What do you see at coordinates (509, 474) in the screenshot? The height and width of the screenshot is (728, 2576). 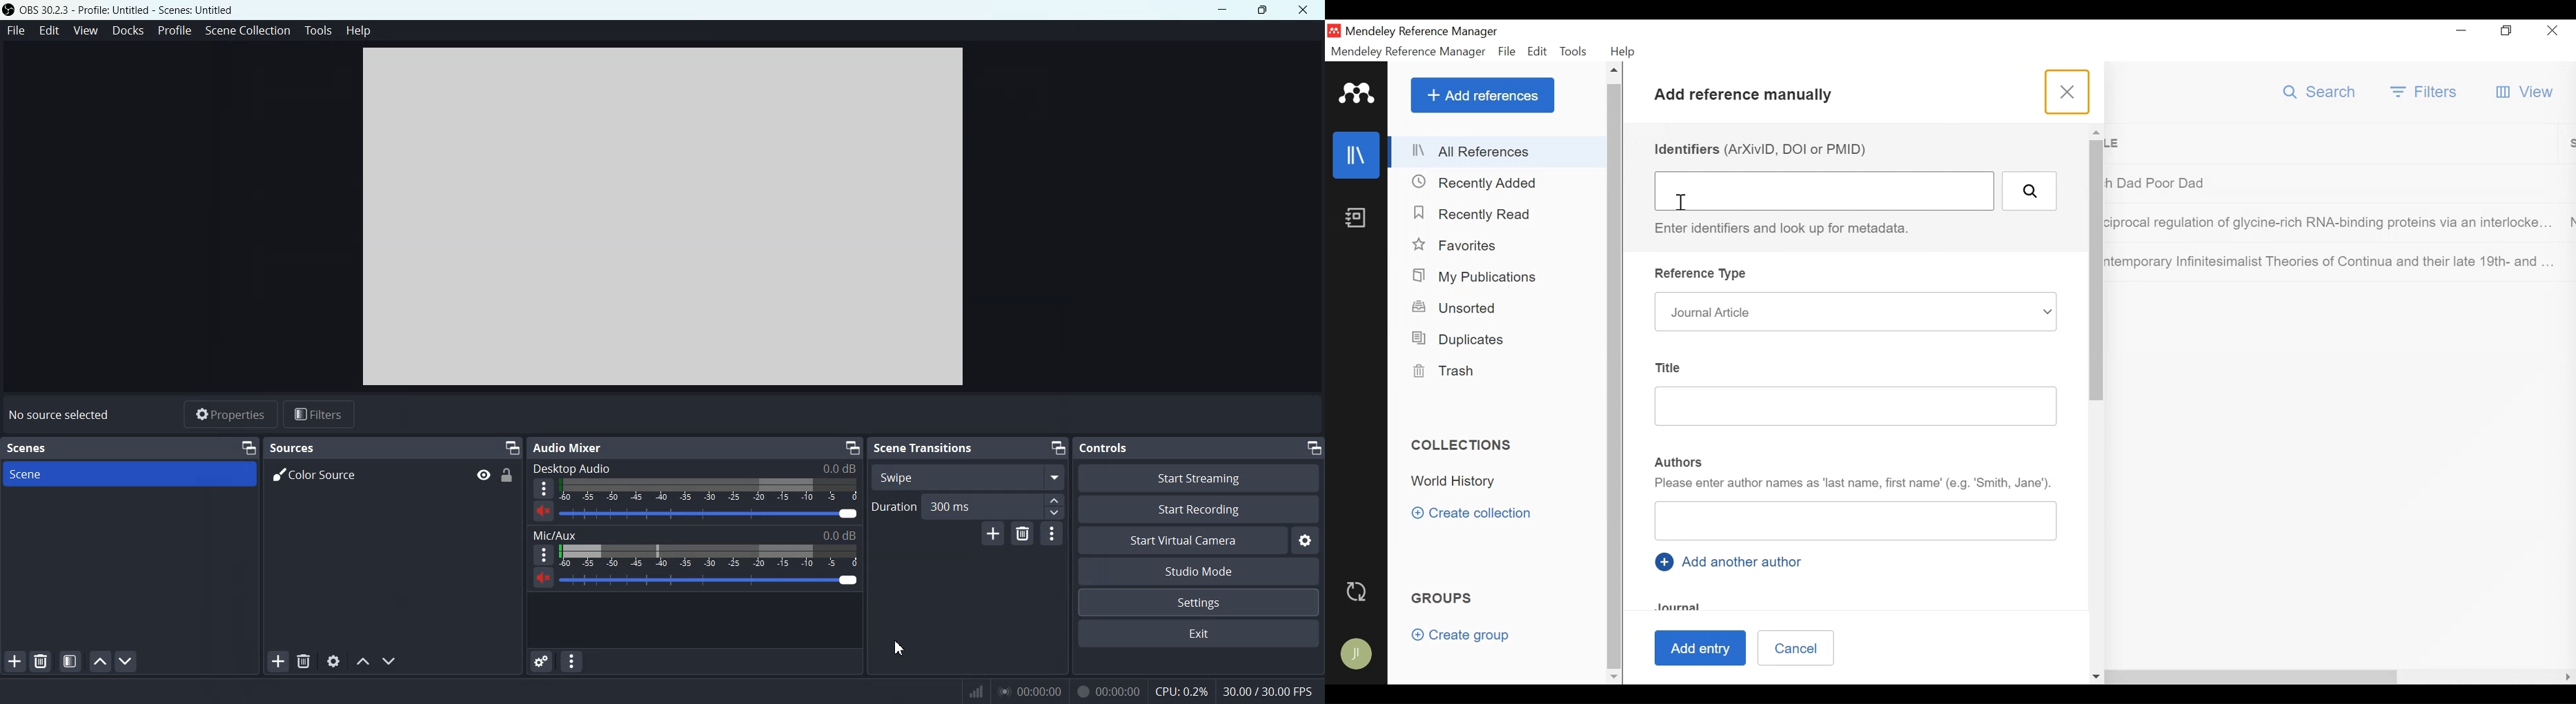 I see `Lock` at bounding box center [509, 474].